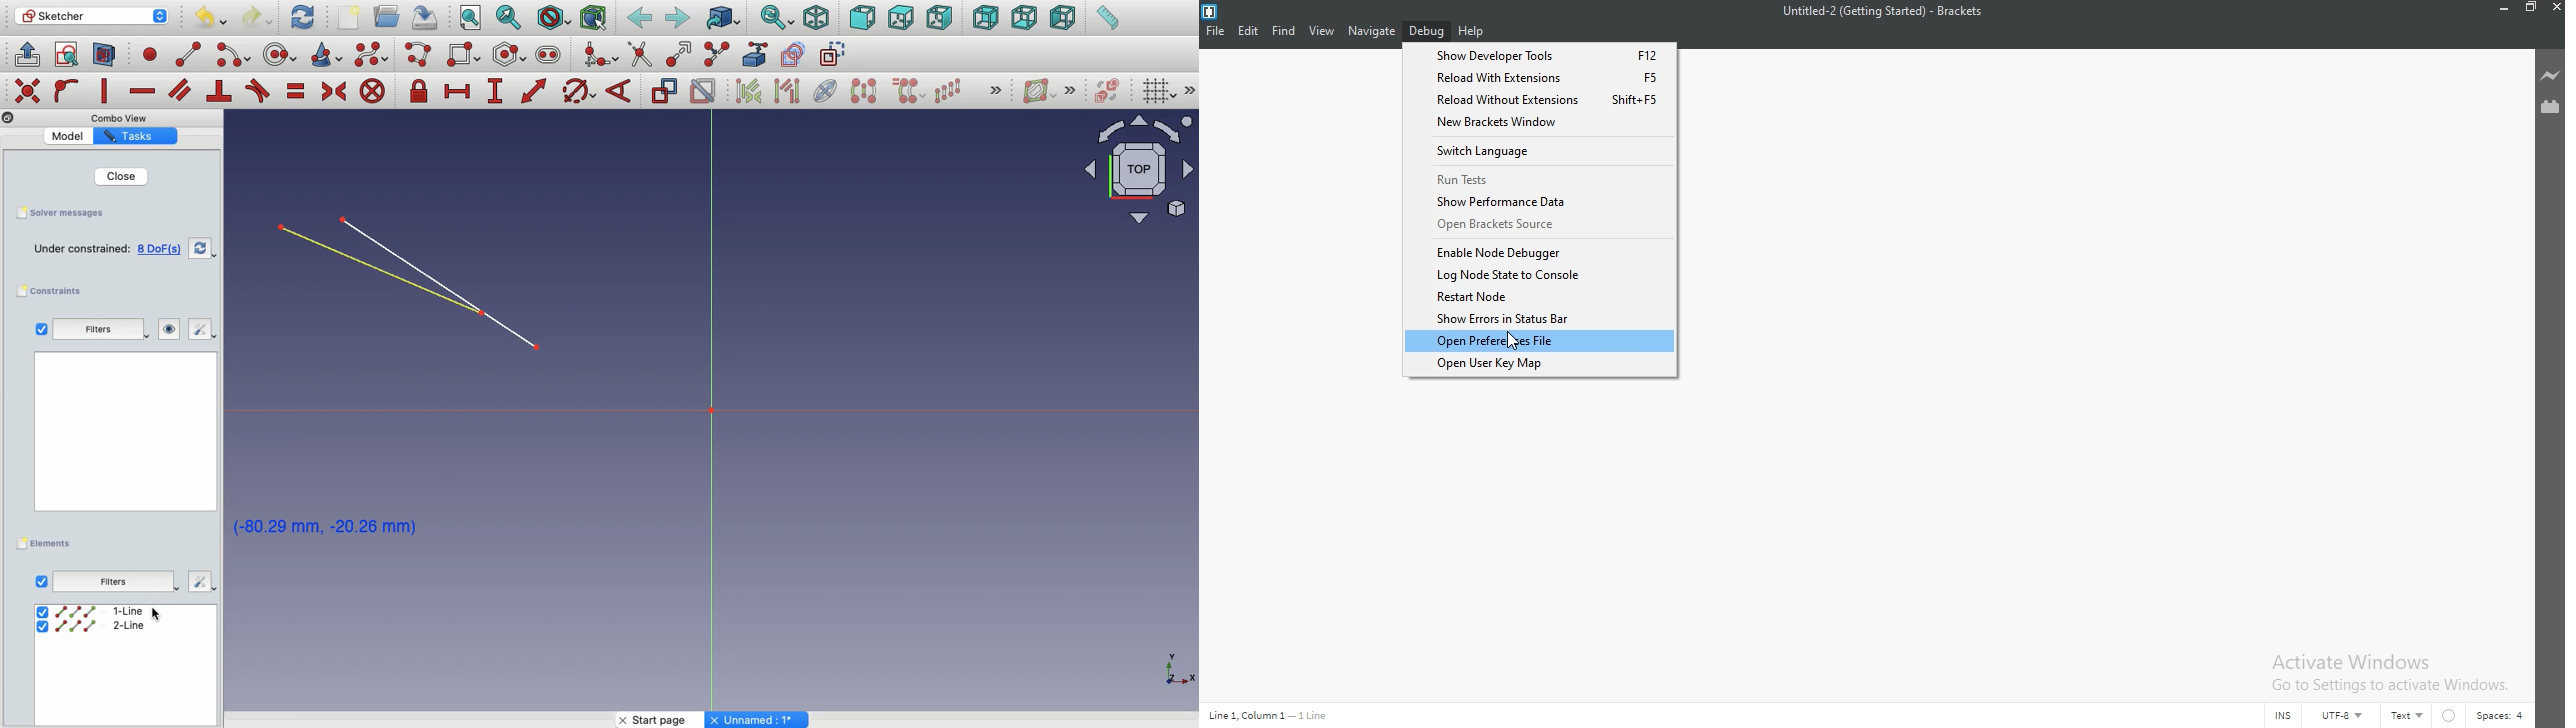  Describe the element at coordinates (2283, 716) in the screenshot. I see `INS` at that location.